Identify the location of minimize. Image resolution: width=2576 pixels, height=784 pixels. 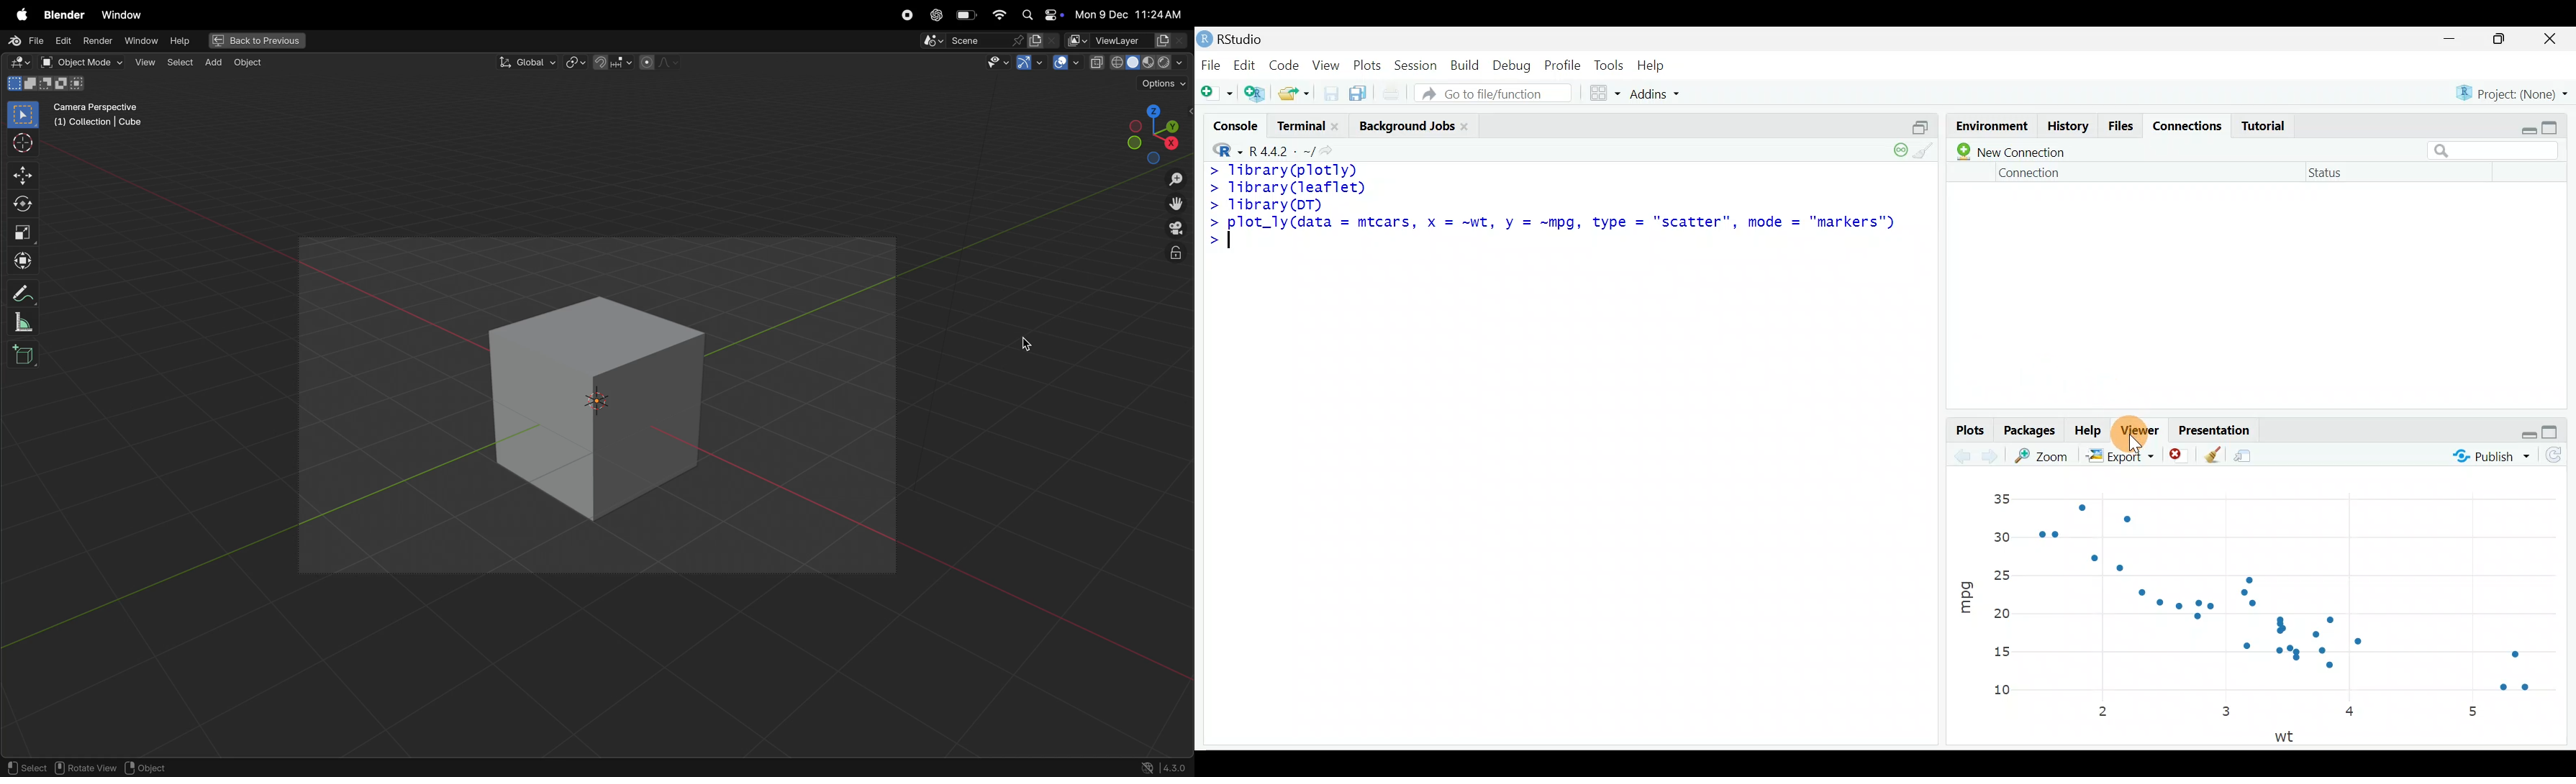
(2455, 37).